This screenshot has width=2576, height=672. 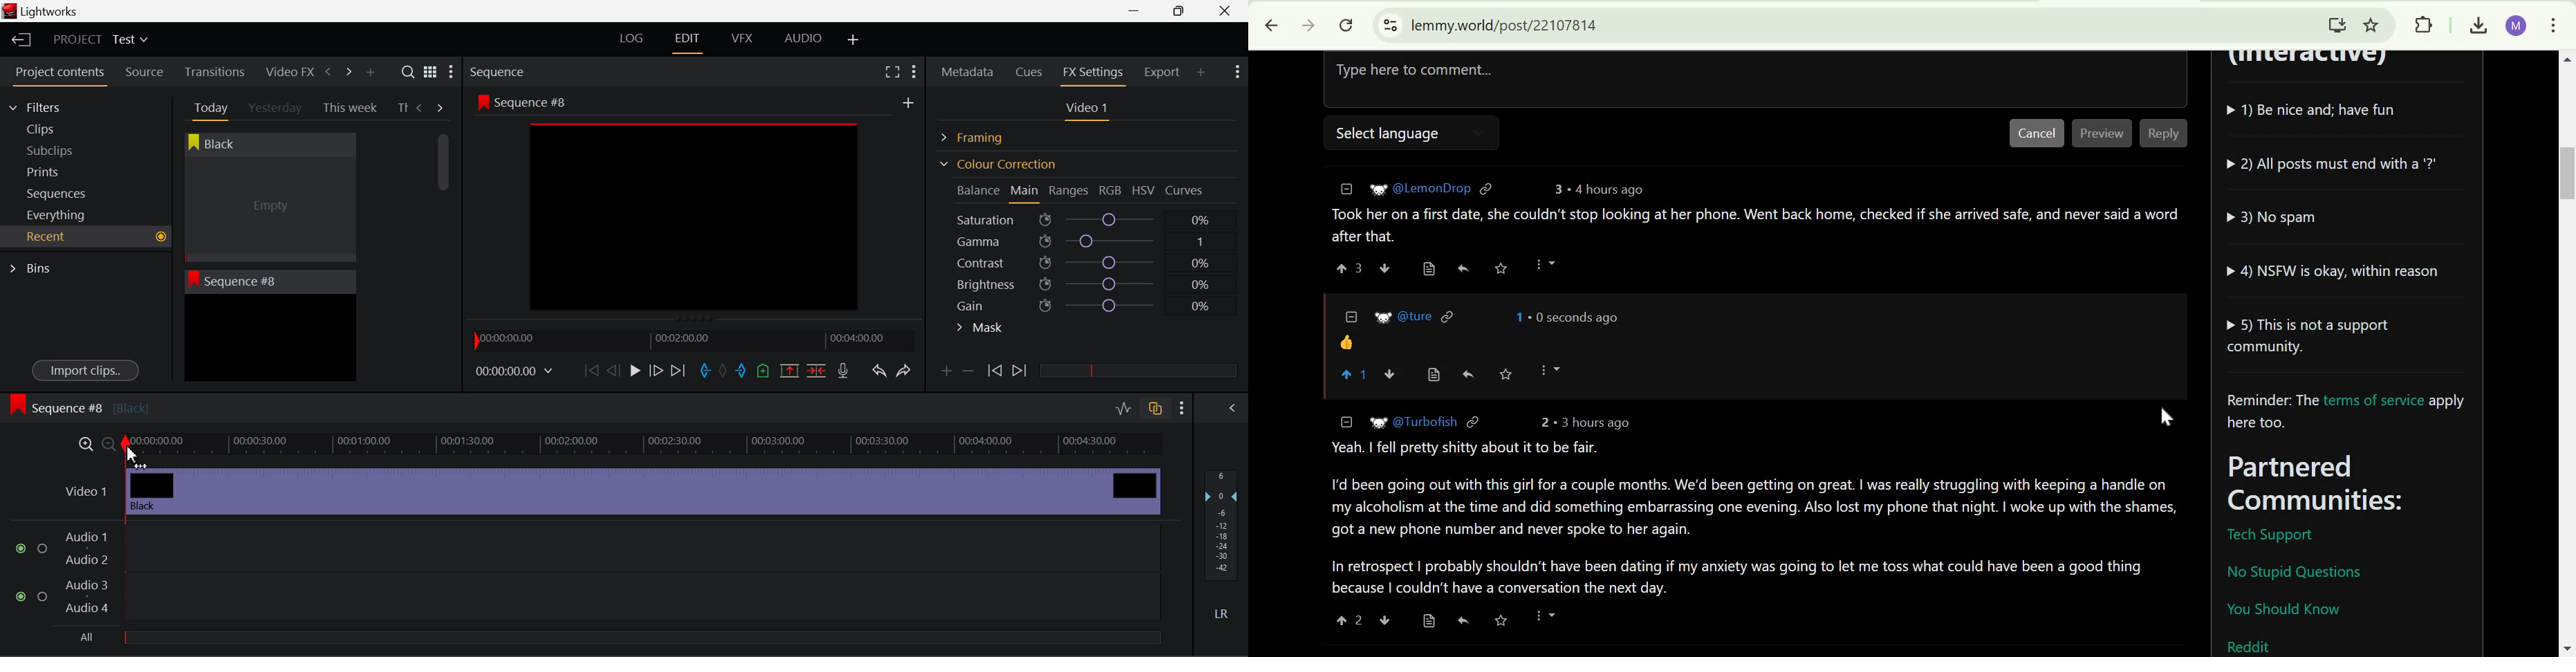 What do you see at coordinates (2372, 23) in the screenshot?
I see `Bookmark this tab` at bounding box center [2372, 23].